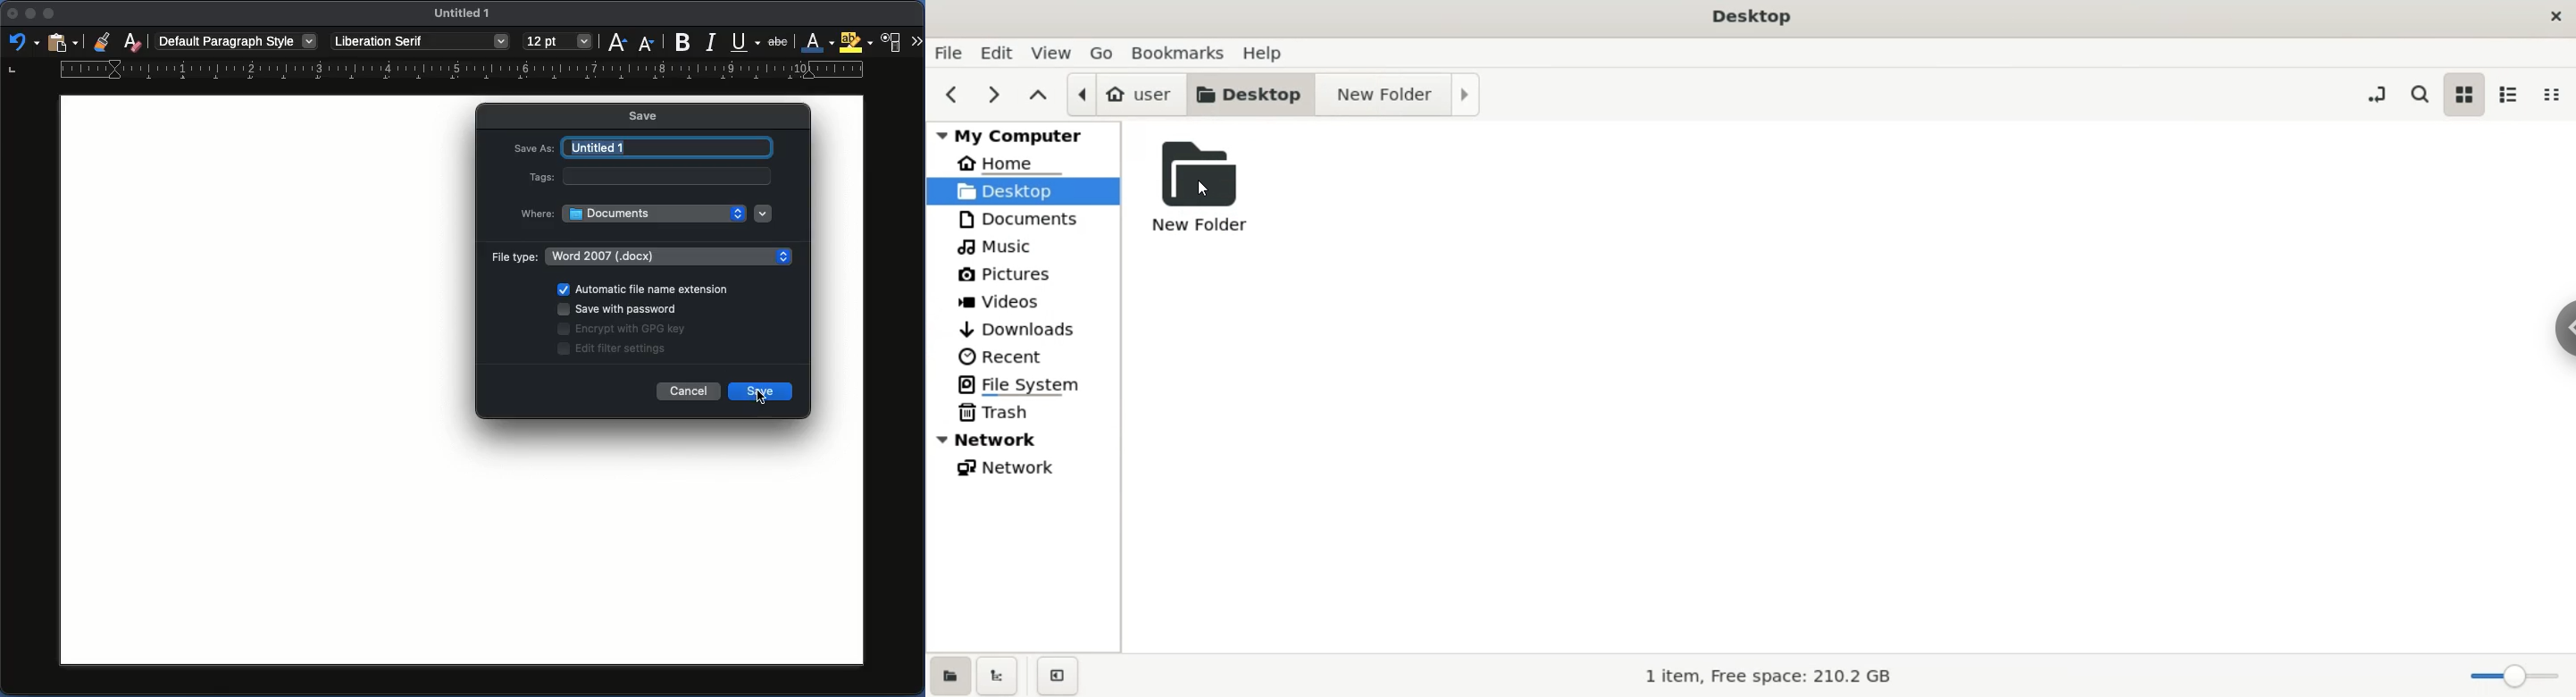 The image size is (2576, 700). I want to click on Bold, so click(683, 40).